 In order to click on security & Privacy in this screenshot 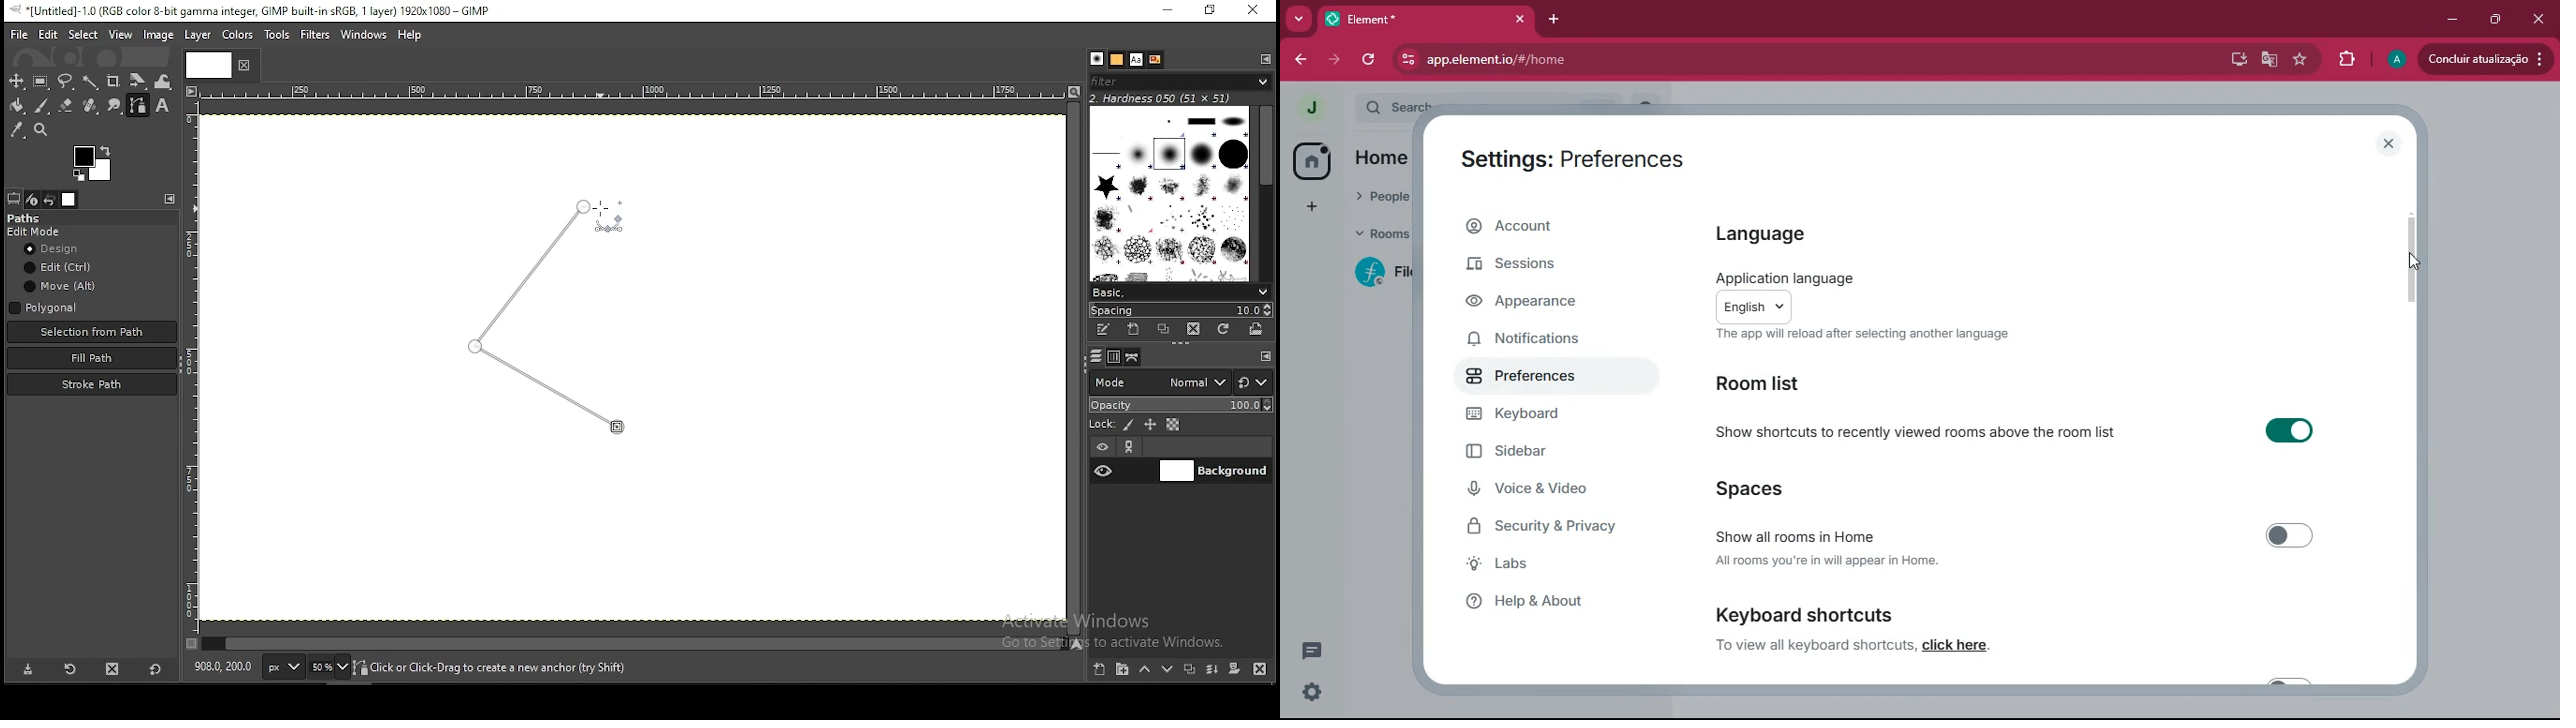, I will do `click(1549, 528)`.